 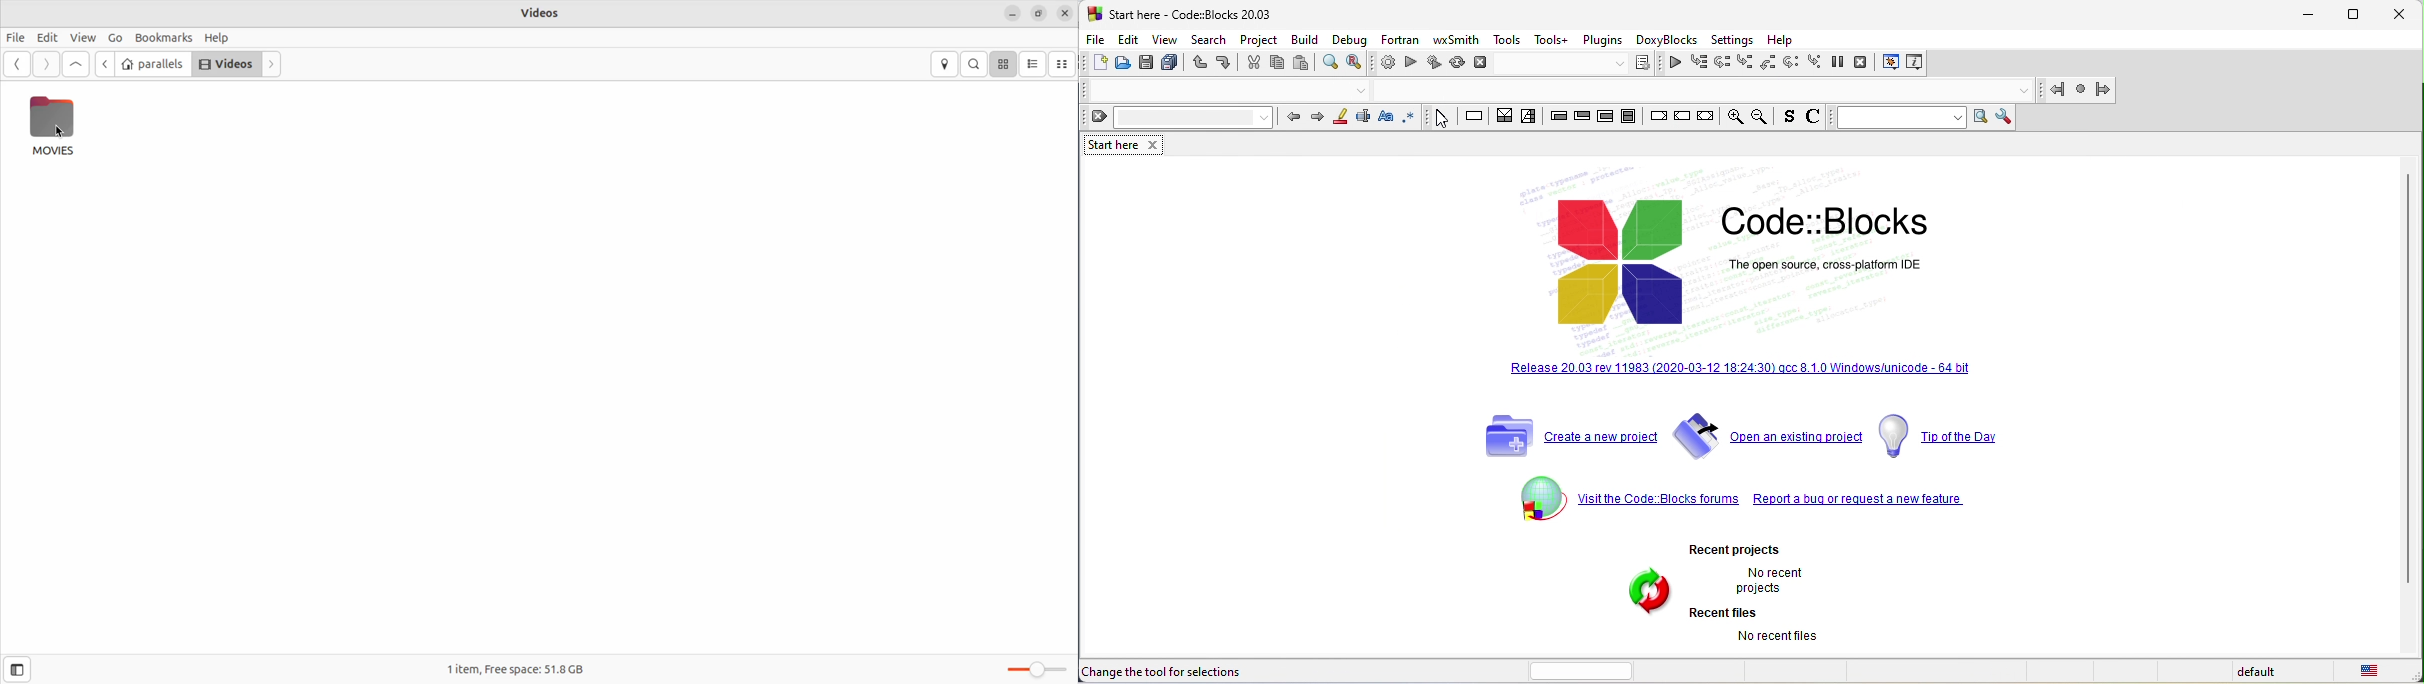 What do you see at coordinates (1152, 146) in the screenshot?
I see `close` at bounding box center [1152, 146].